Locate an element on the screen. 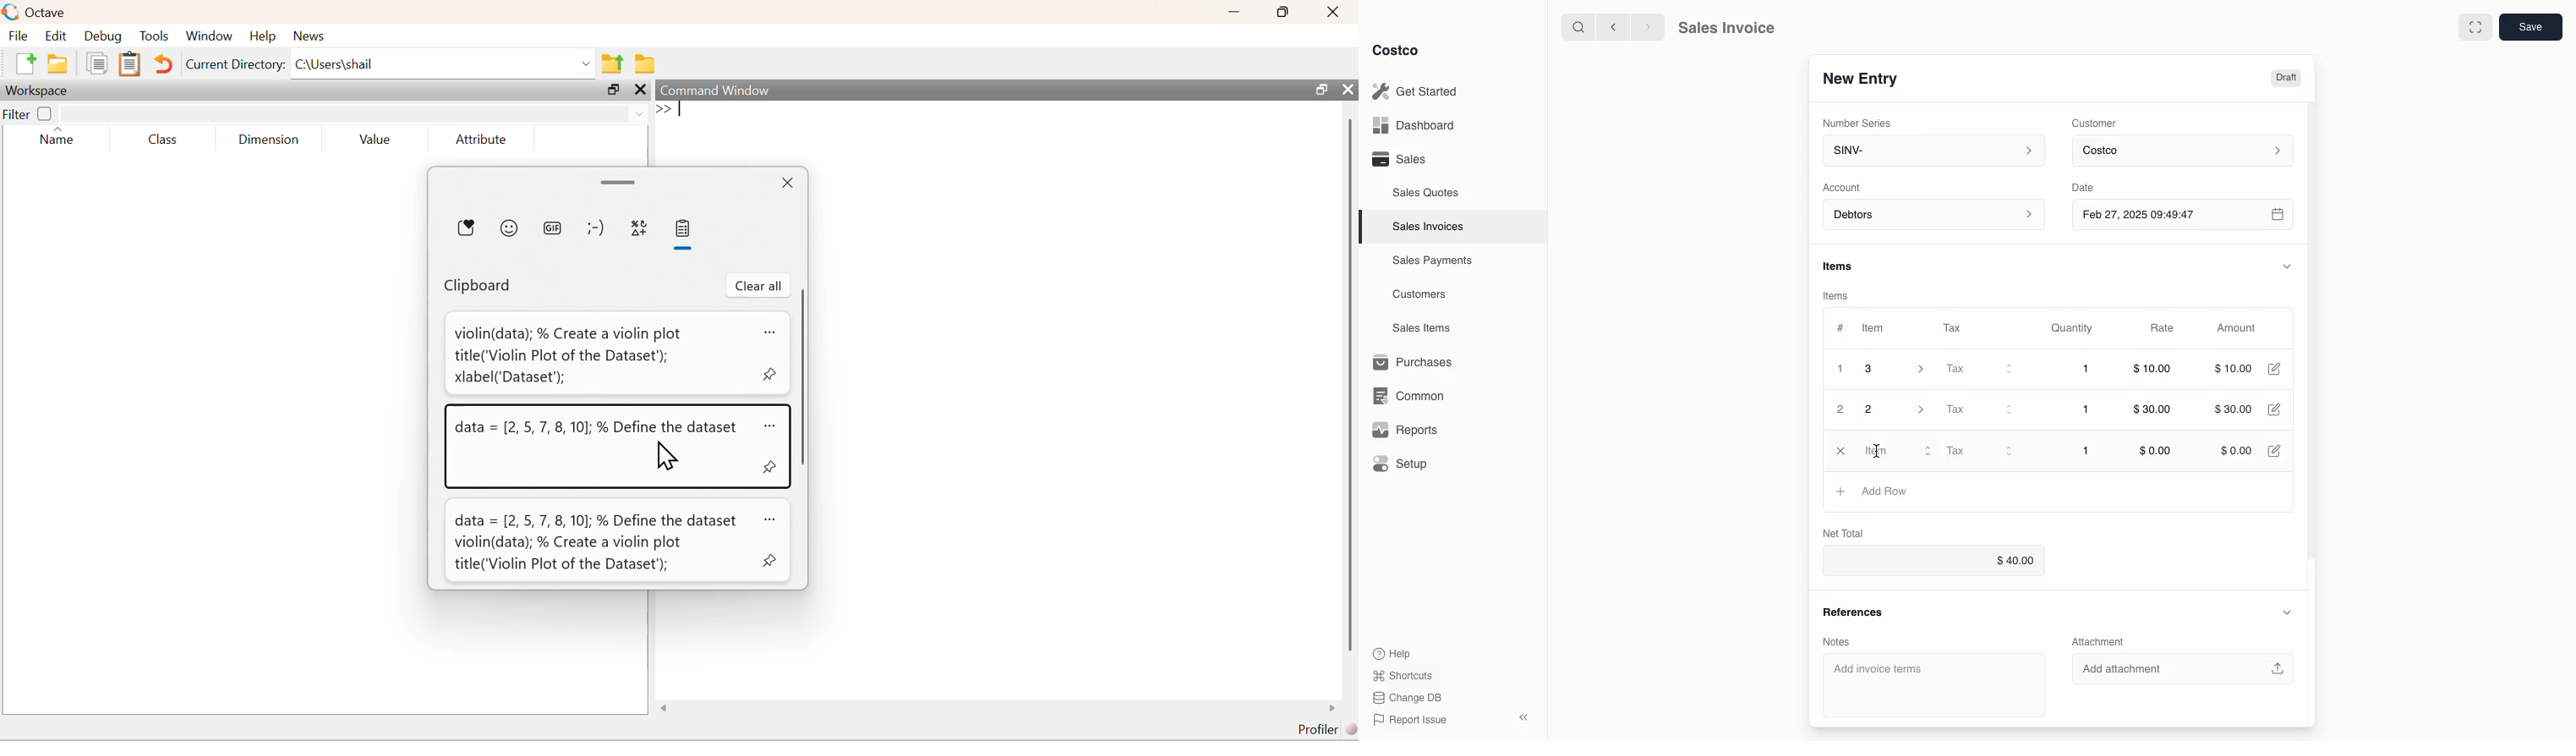 This screenshot has height=756, width=2576. gif is located at coordinates (554, 230).